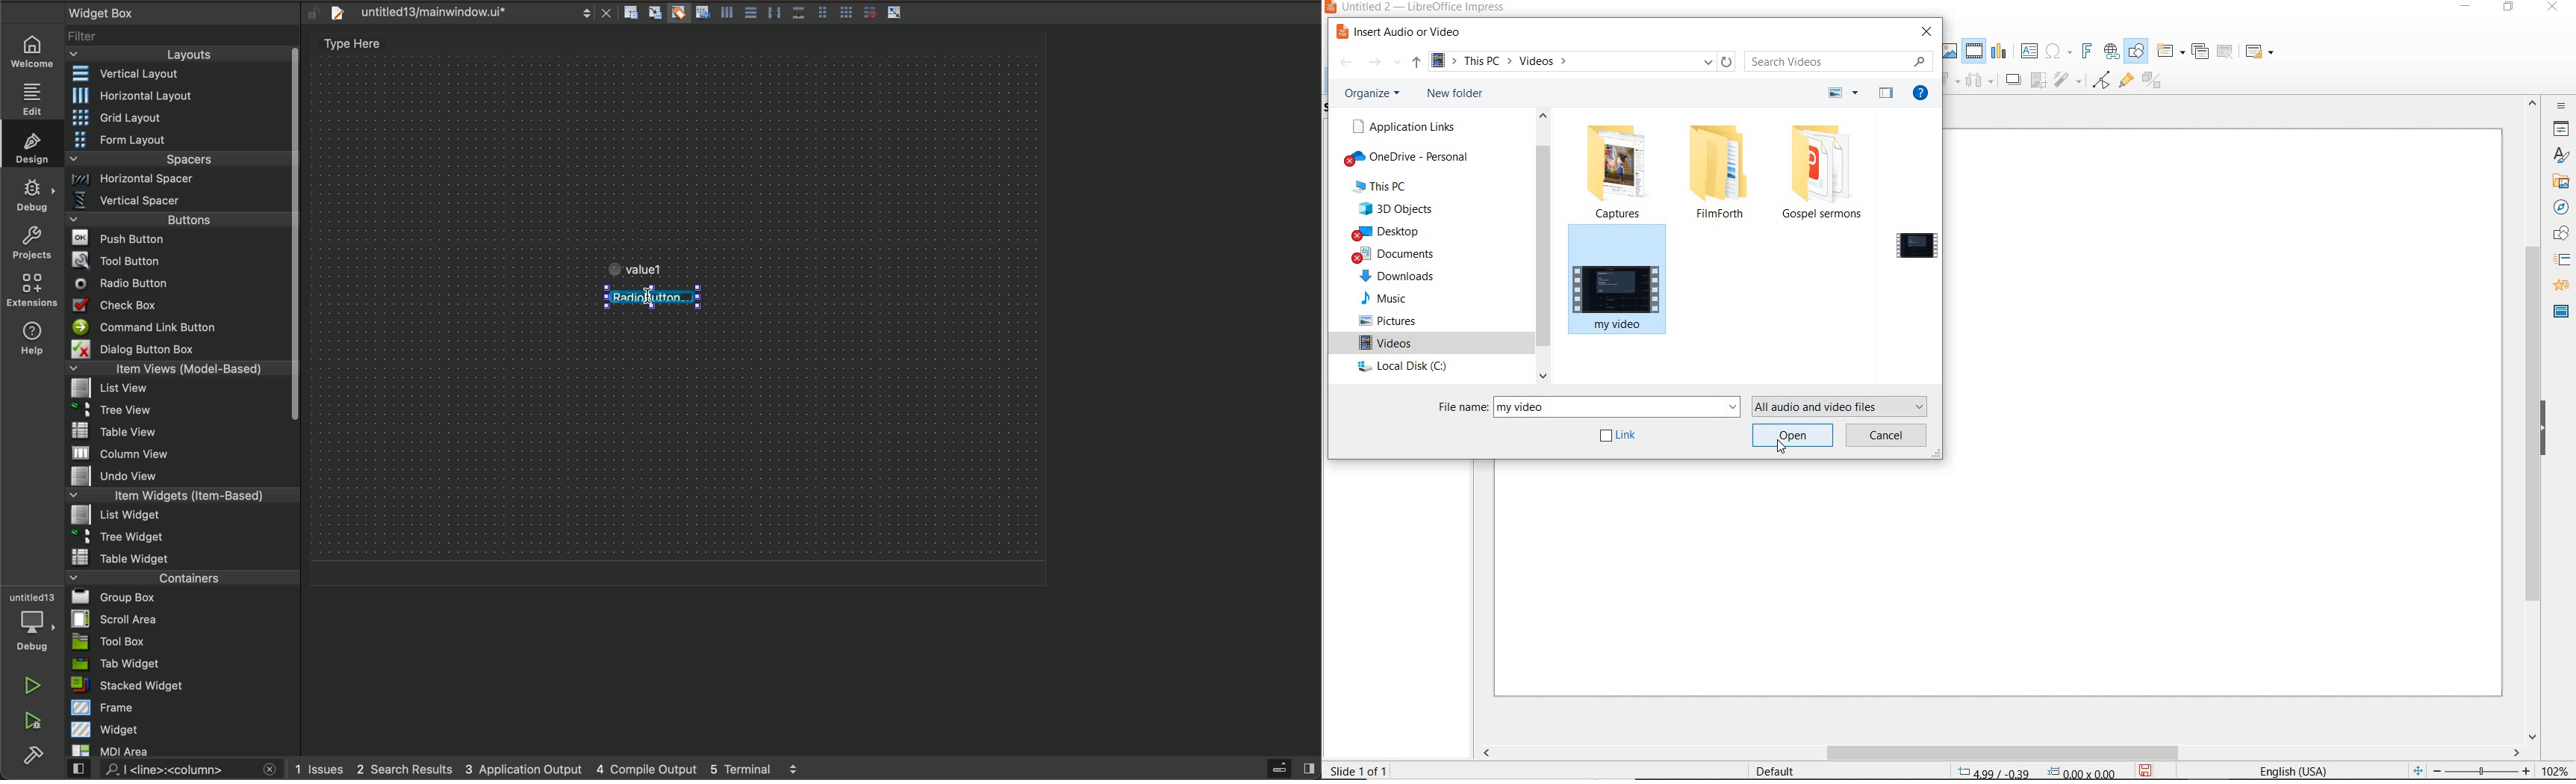 The image size is (2576, 784). Describe the element at coordinates (2040, 81) in the screenshot. I see `icon` at that location.